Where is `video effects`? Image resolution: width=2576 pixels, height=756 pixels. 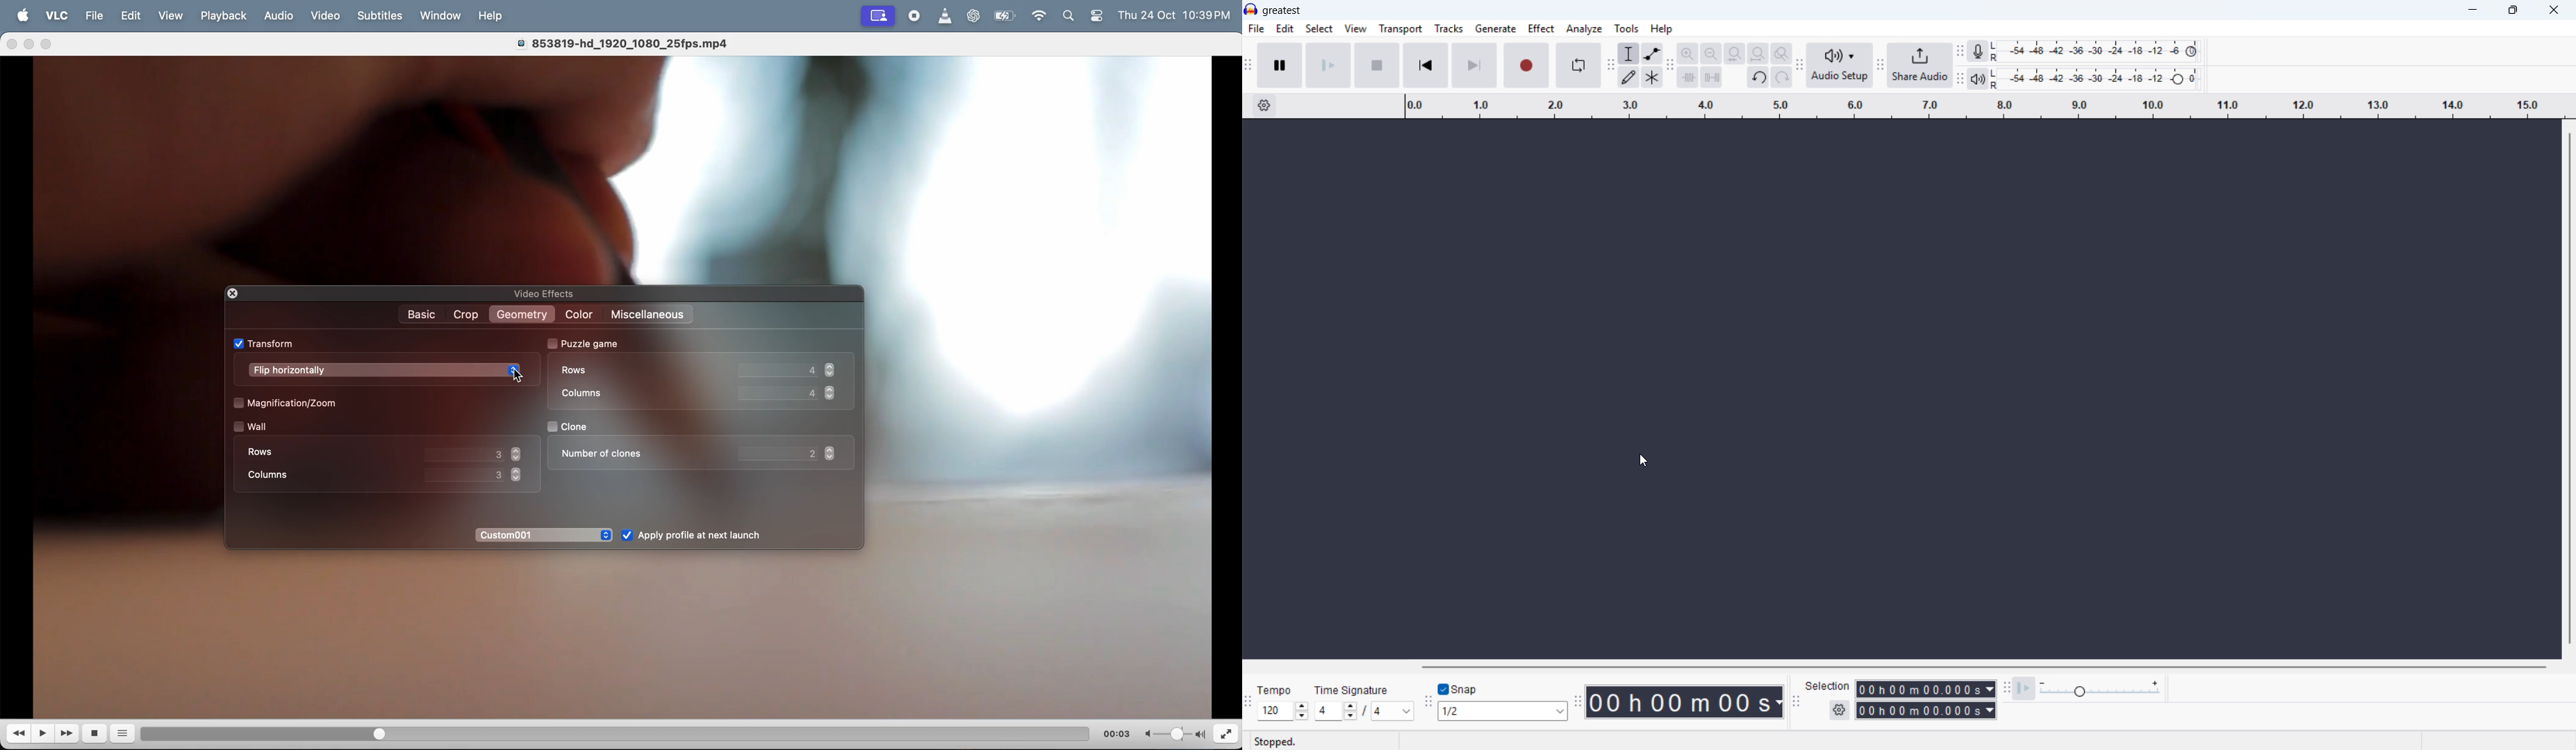 video effects is located at coordinates (547, 294).